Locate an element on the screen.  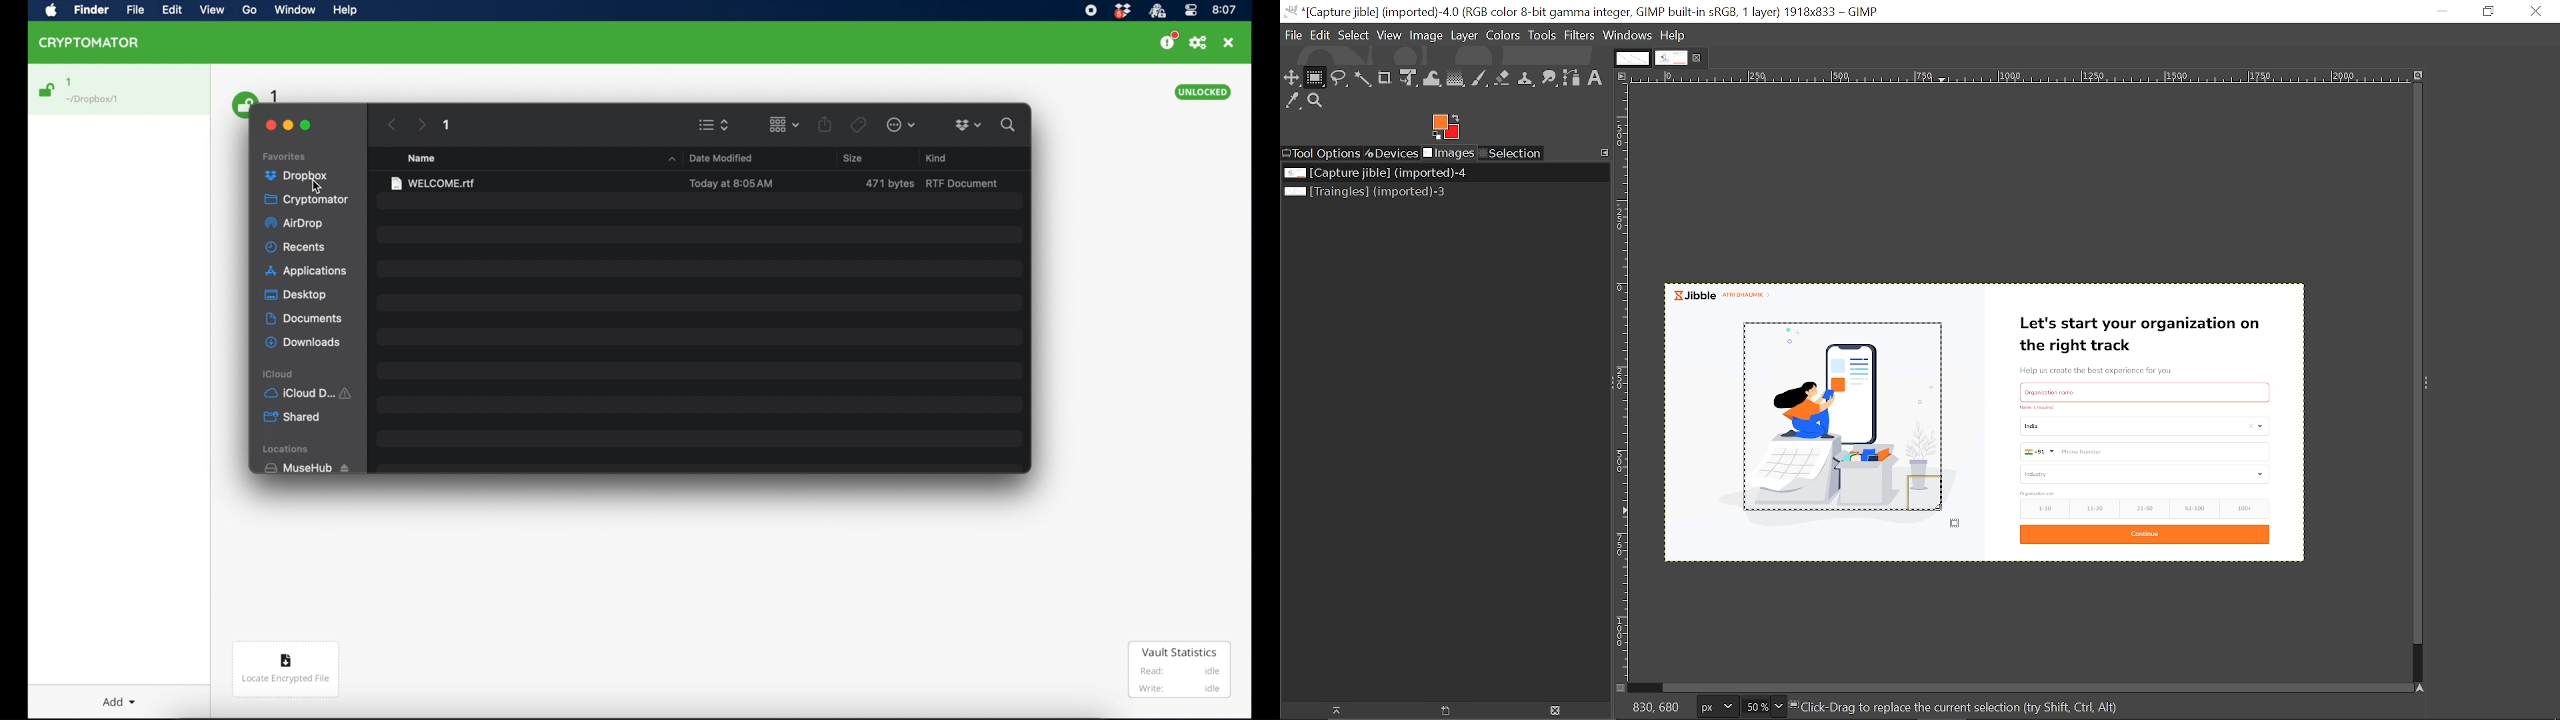
Devices is located at coordinates (1395, 152).